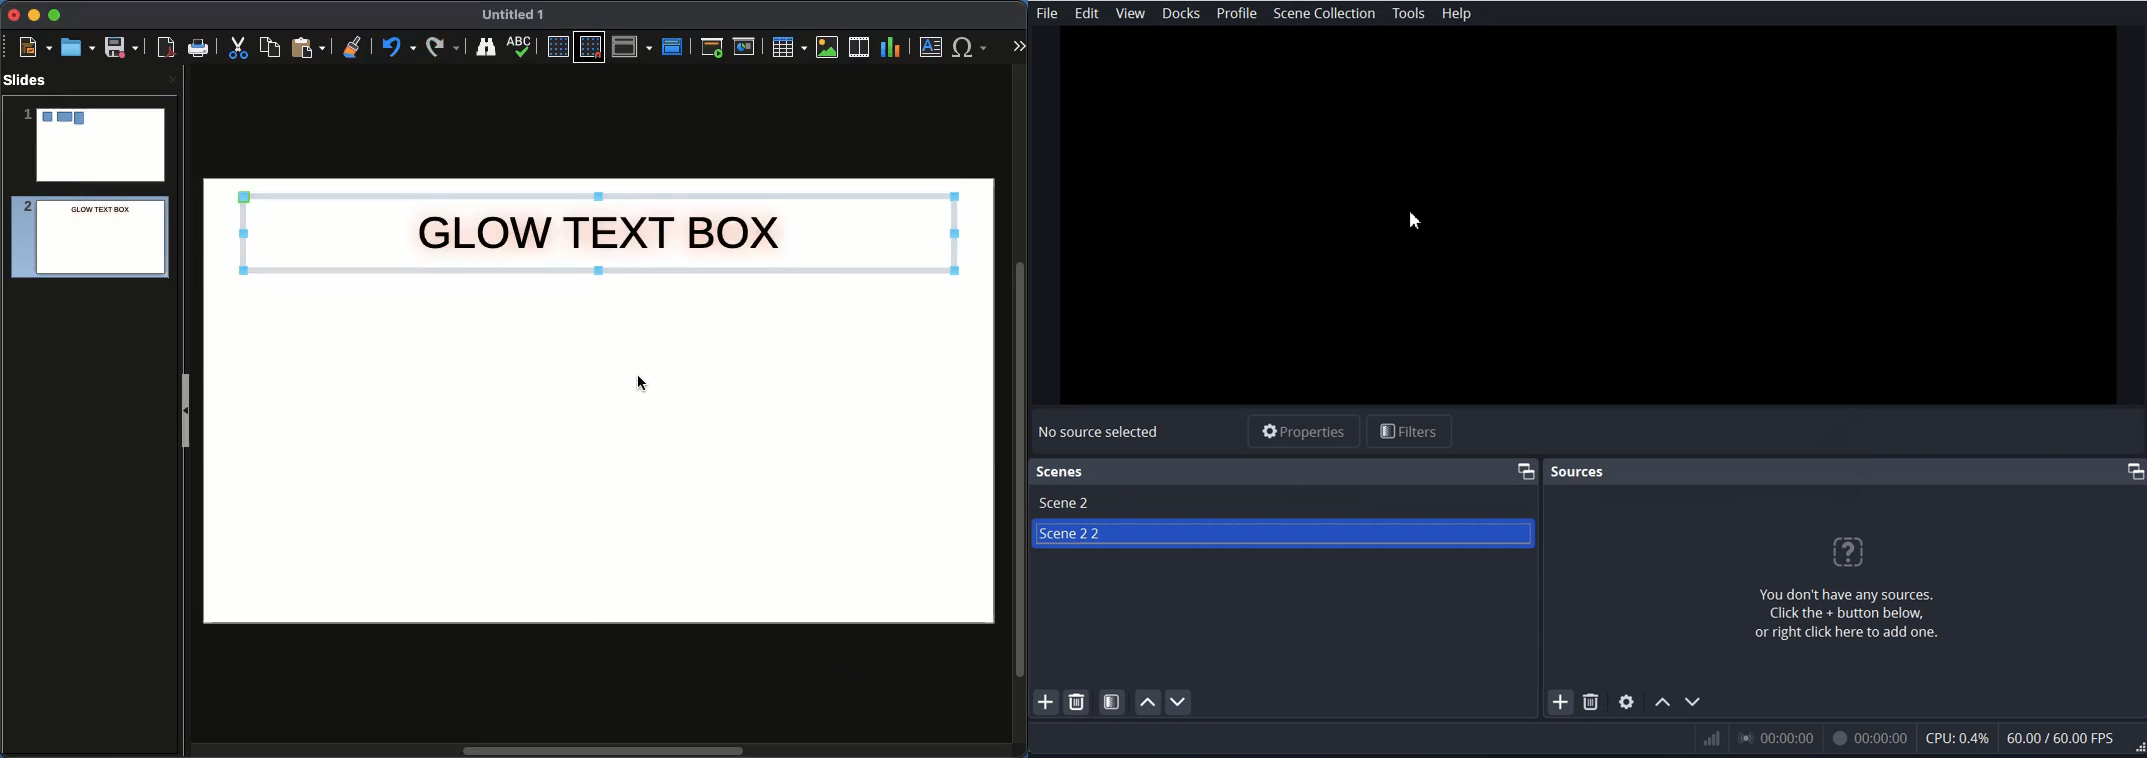 The height and width of the screenshot is (784, 2156). Describe the element at coordinates (1130, 13) in the screenshot. I see `View` at that location.